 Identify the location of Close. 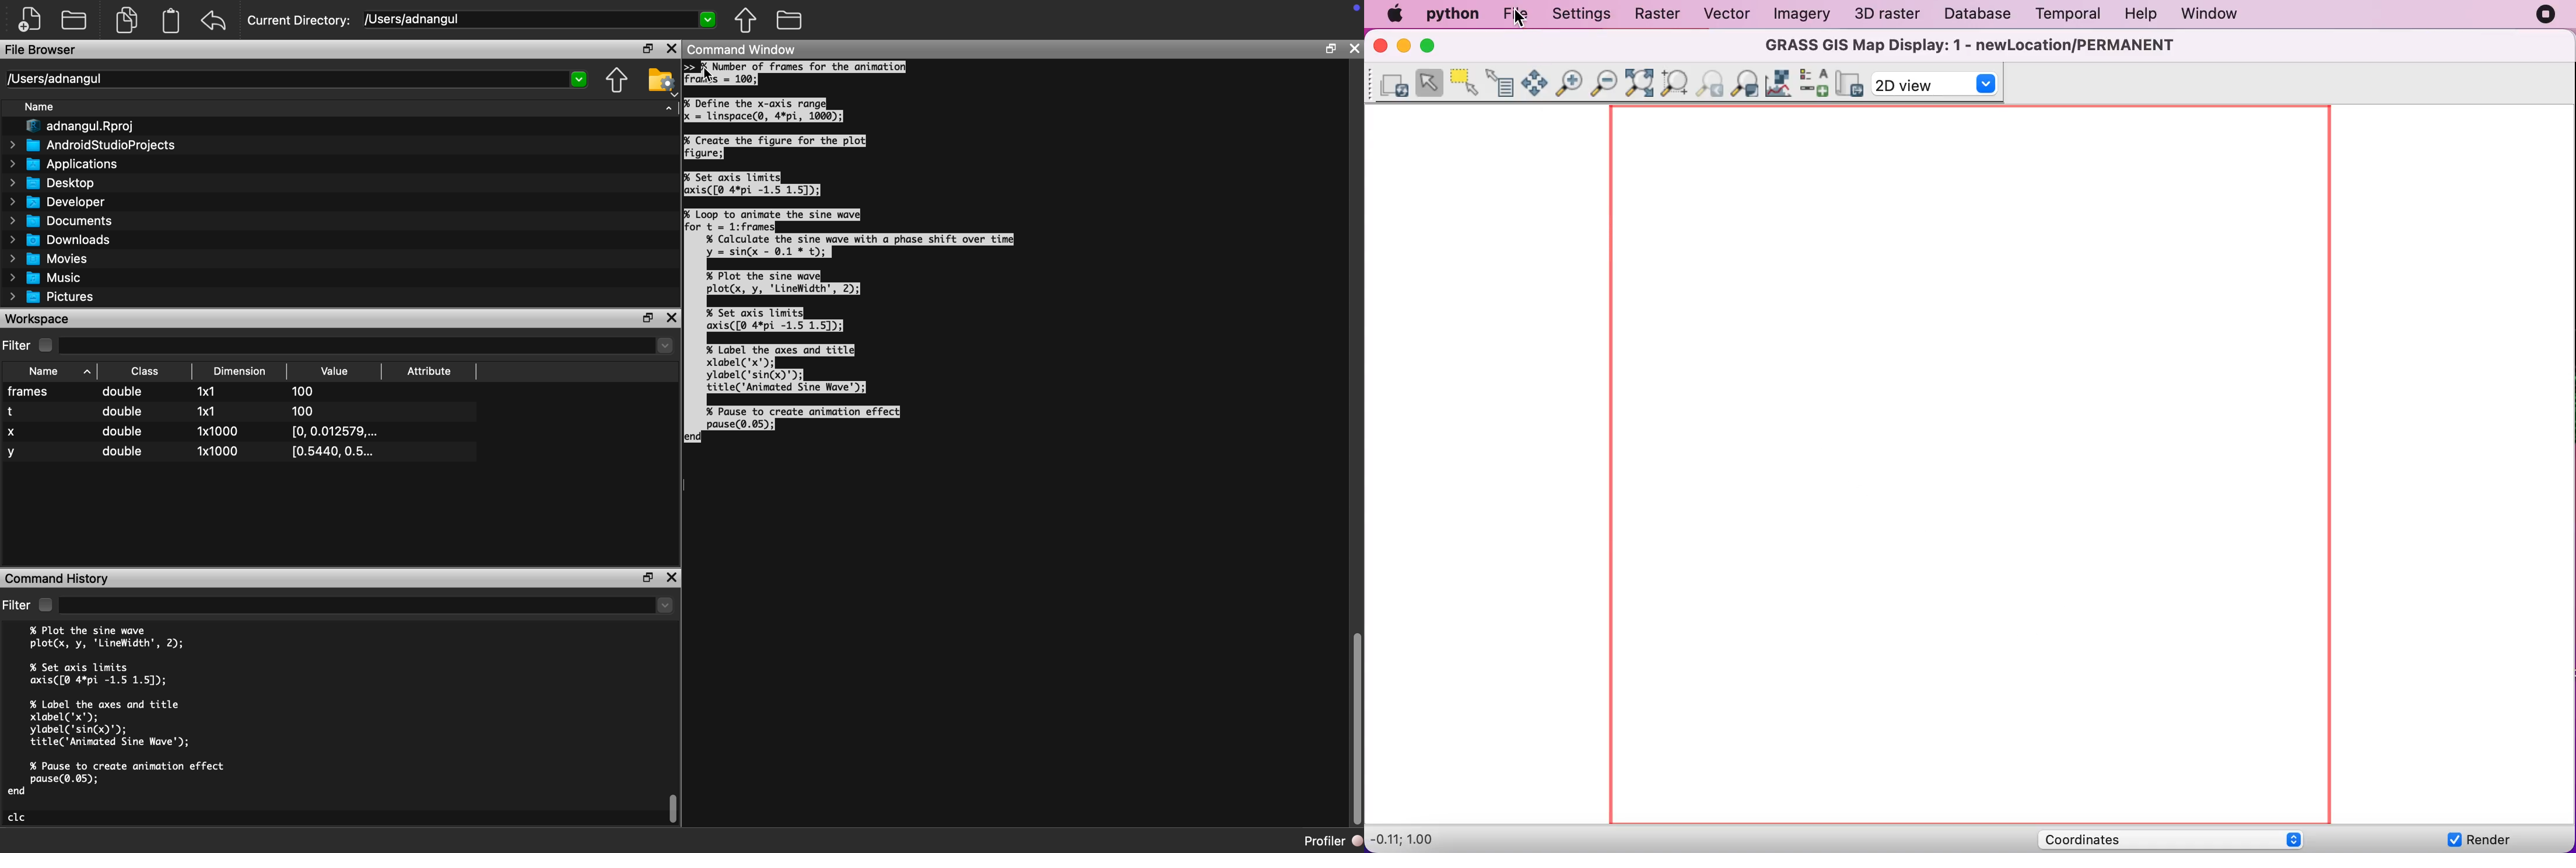
(1352, 50).